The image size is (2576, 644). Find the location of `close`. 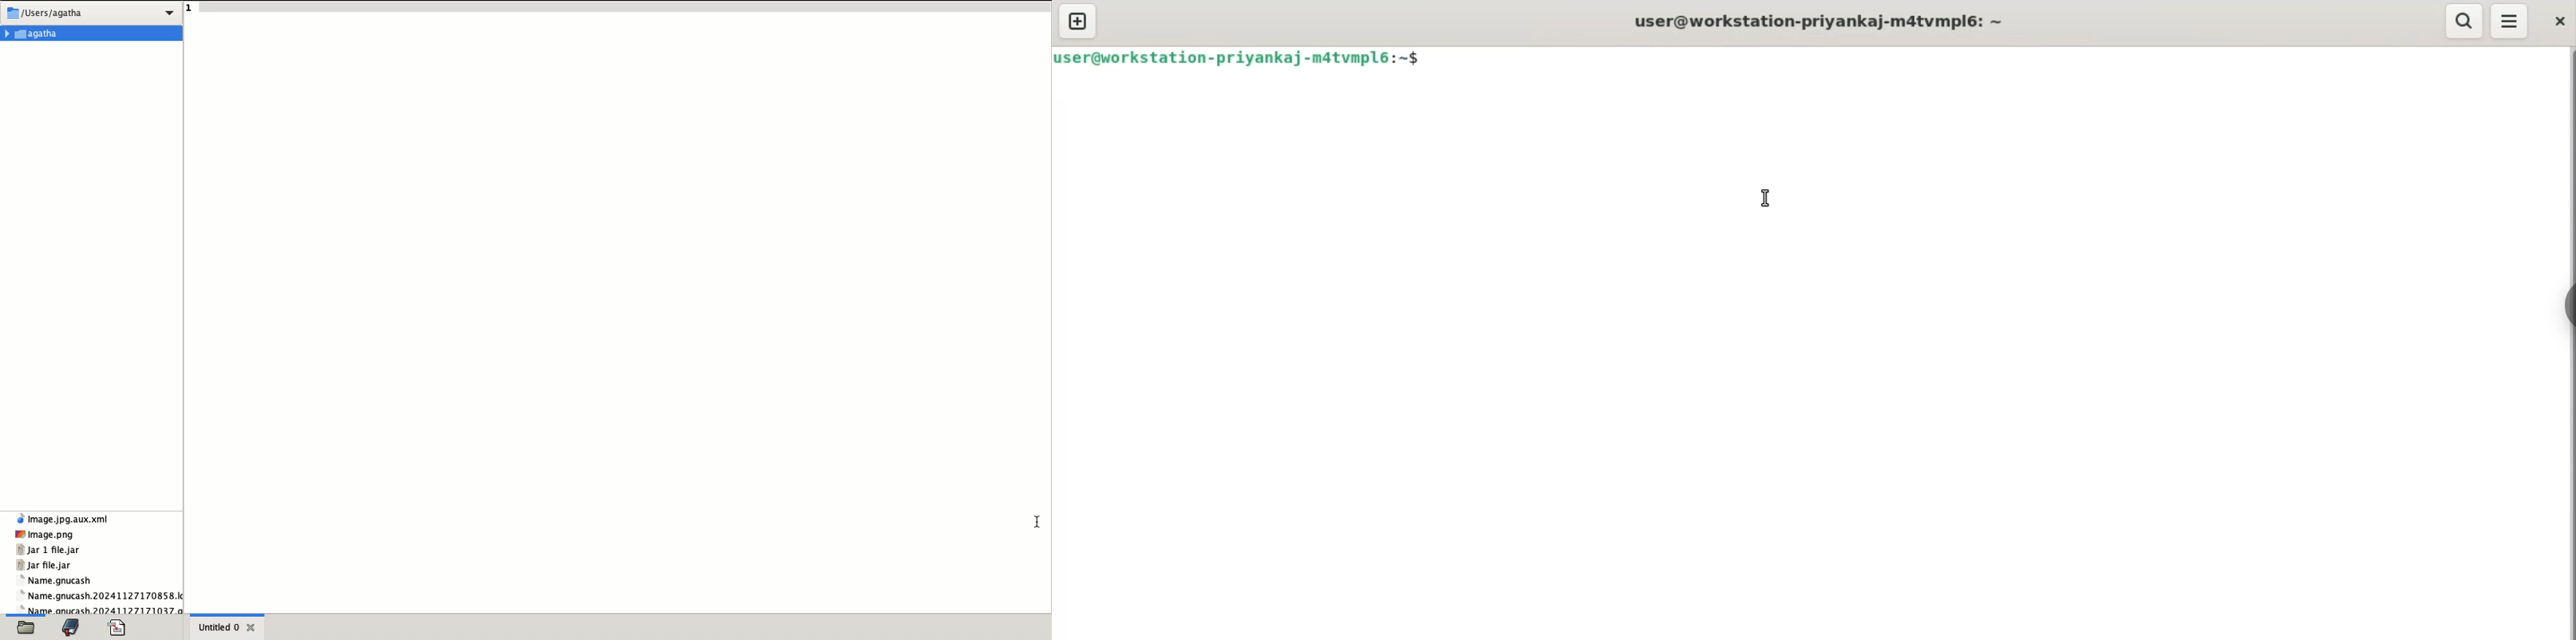

close is located at coordinates (2558, 20).